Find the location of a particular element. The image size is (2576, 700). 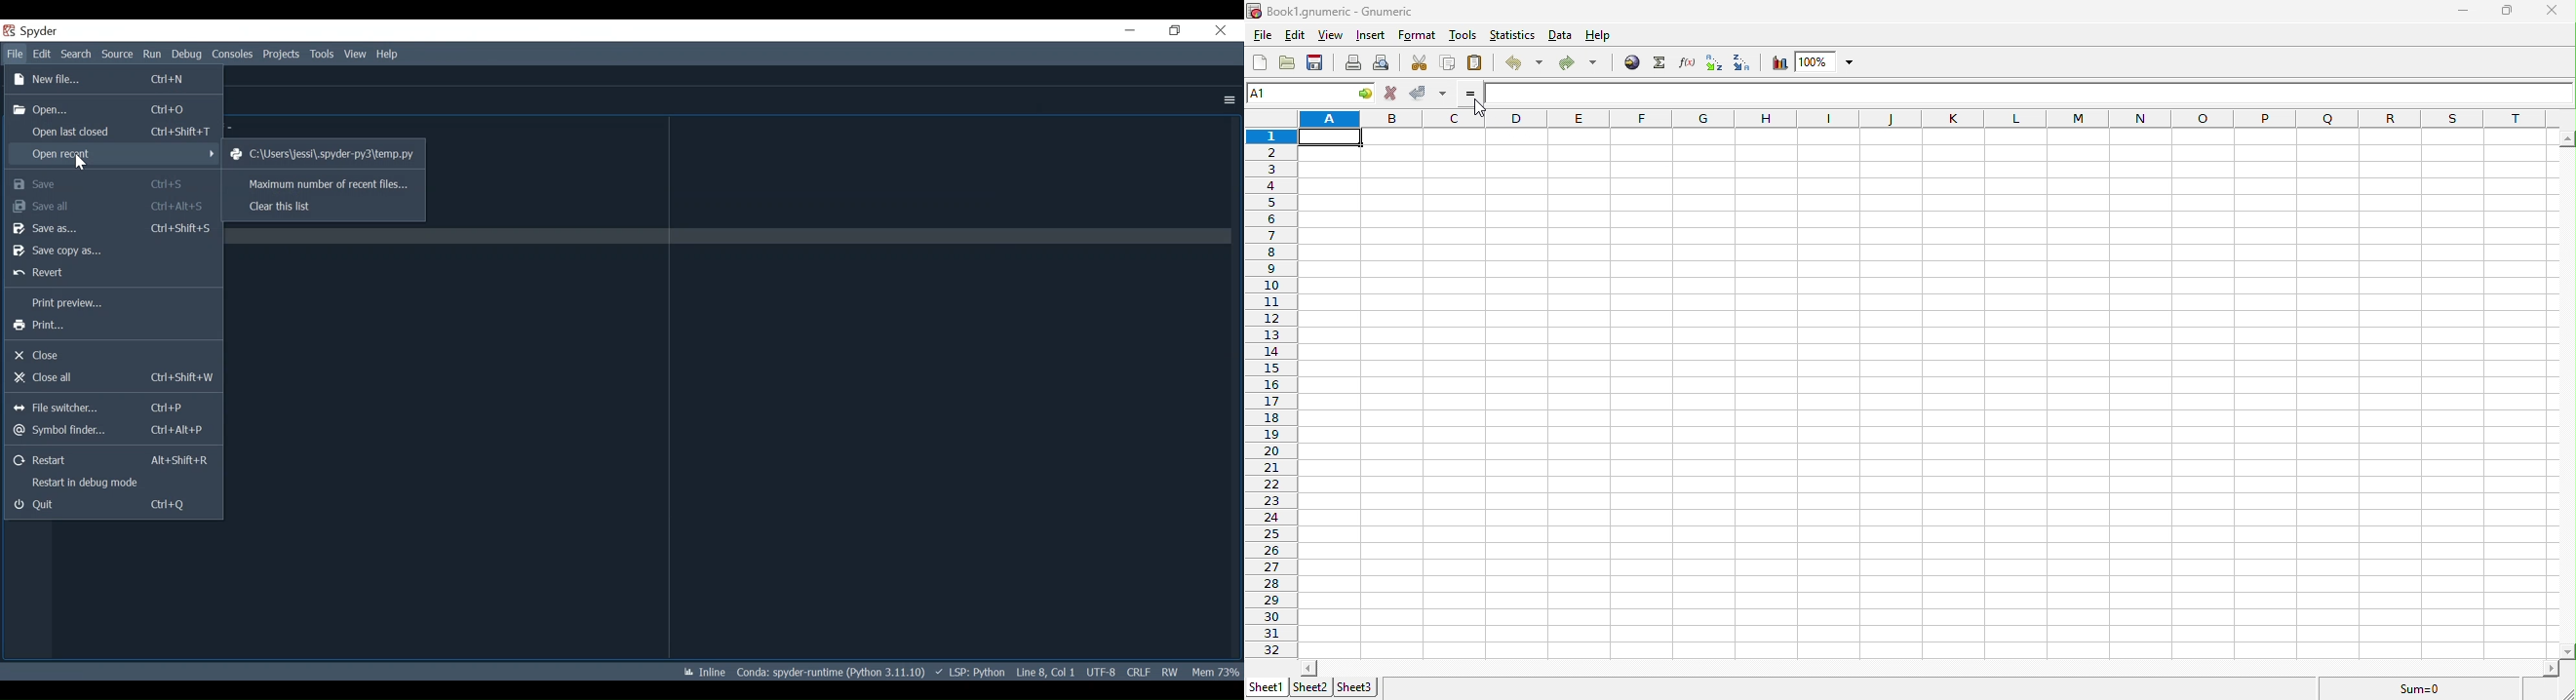

sort descending is located at coordinates (1743, 63).